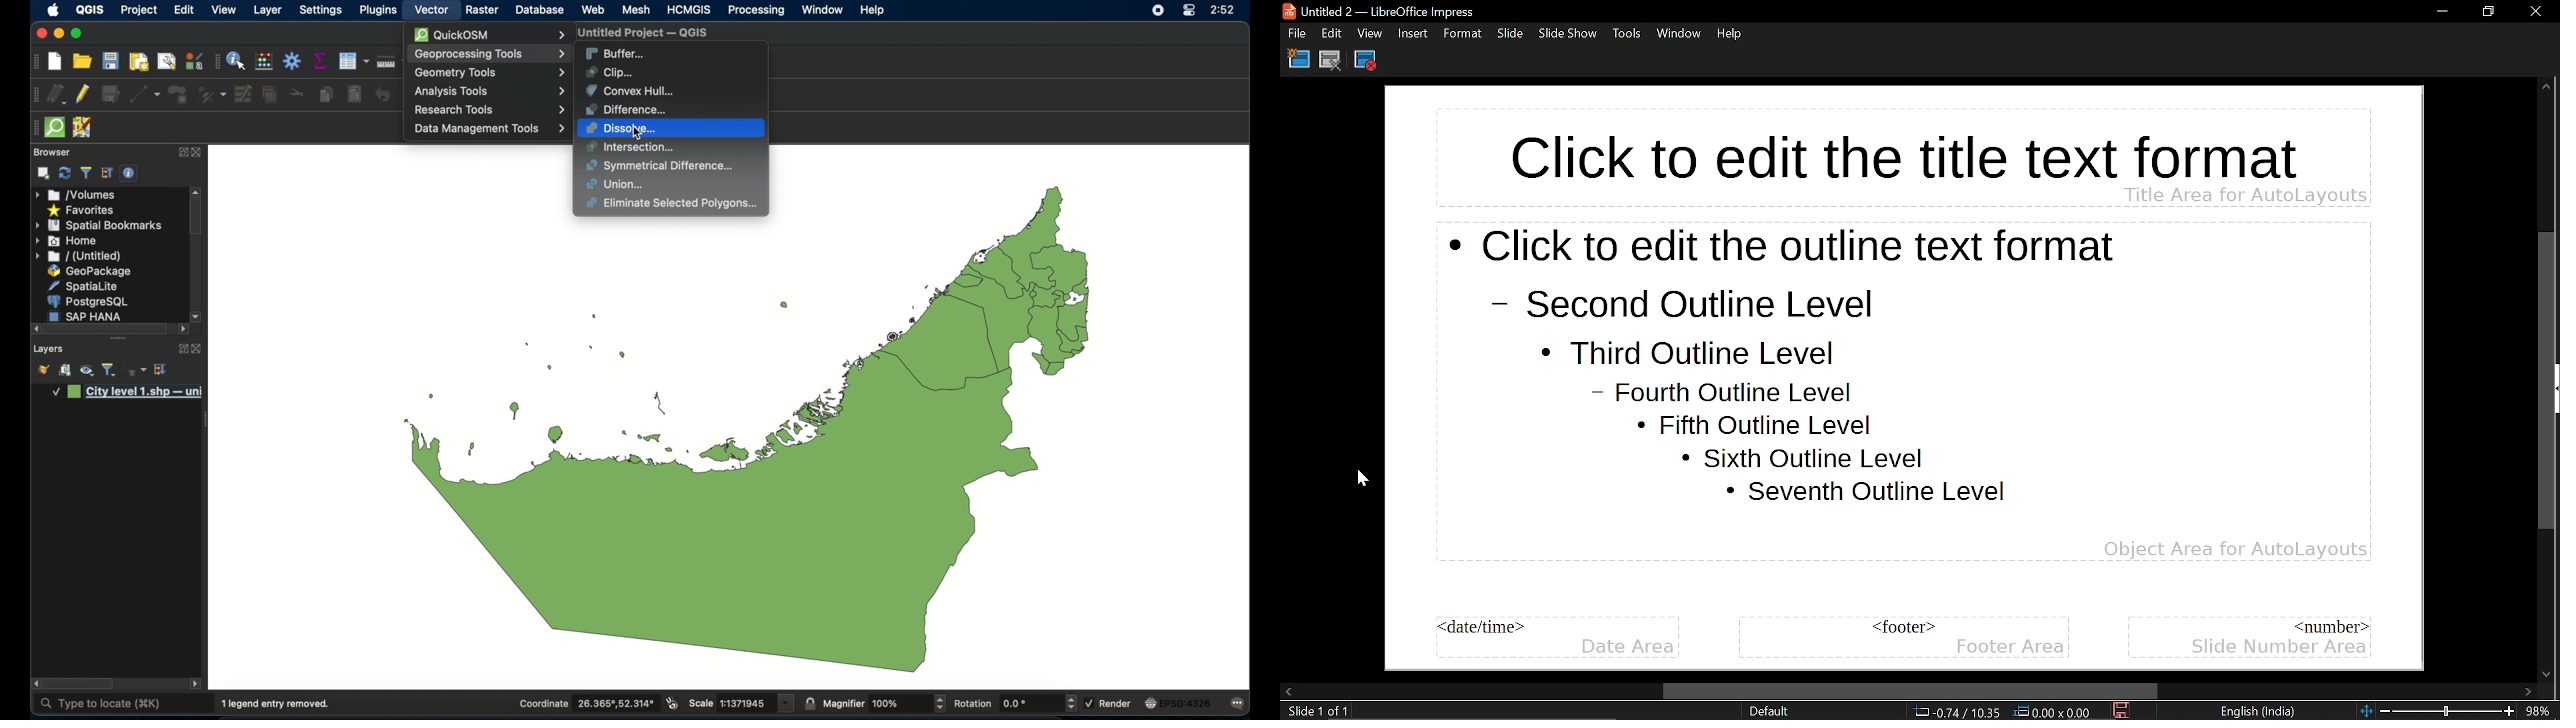 The width and height of the screenshot is (2576, 728). What do you see at coordinates (33, 127) in the screenshot?
I see `drag handle` at bounding box center [33, 127].